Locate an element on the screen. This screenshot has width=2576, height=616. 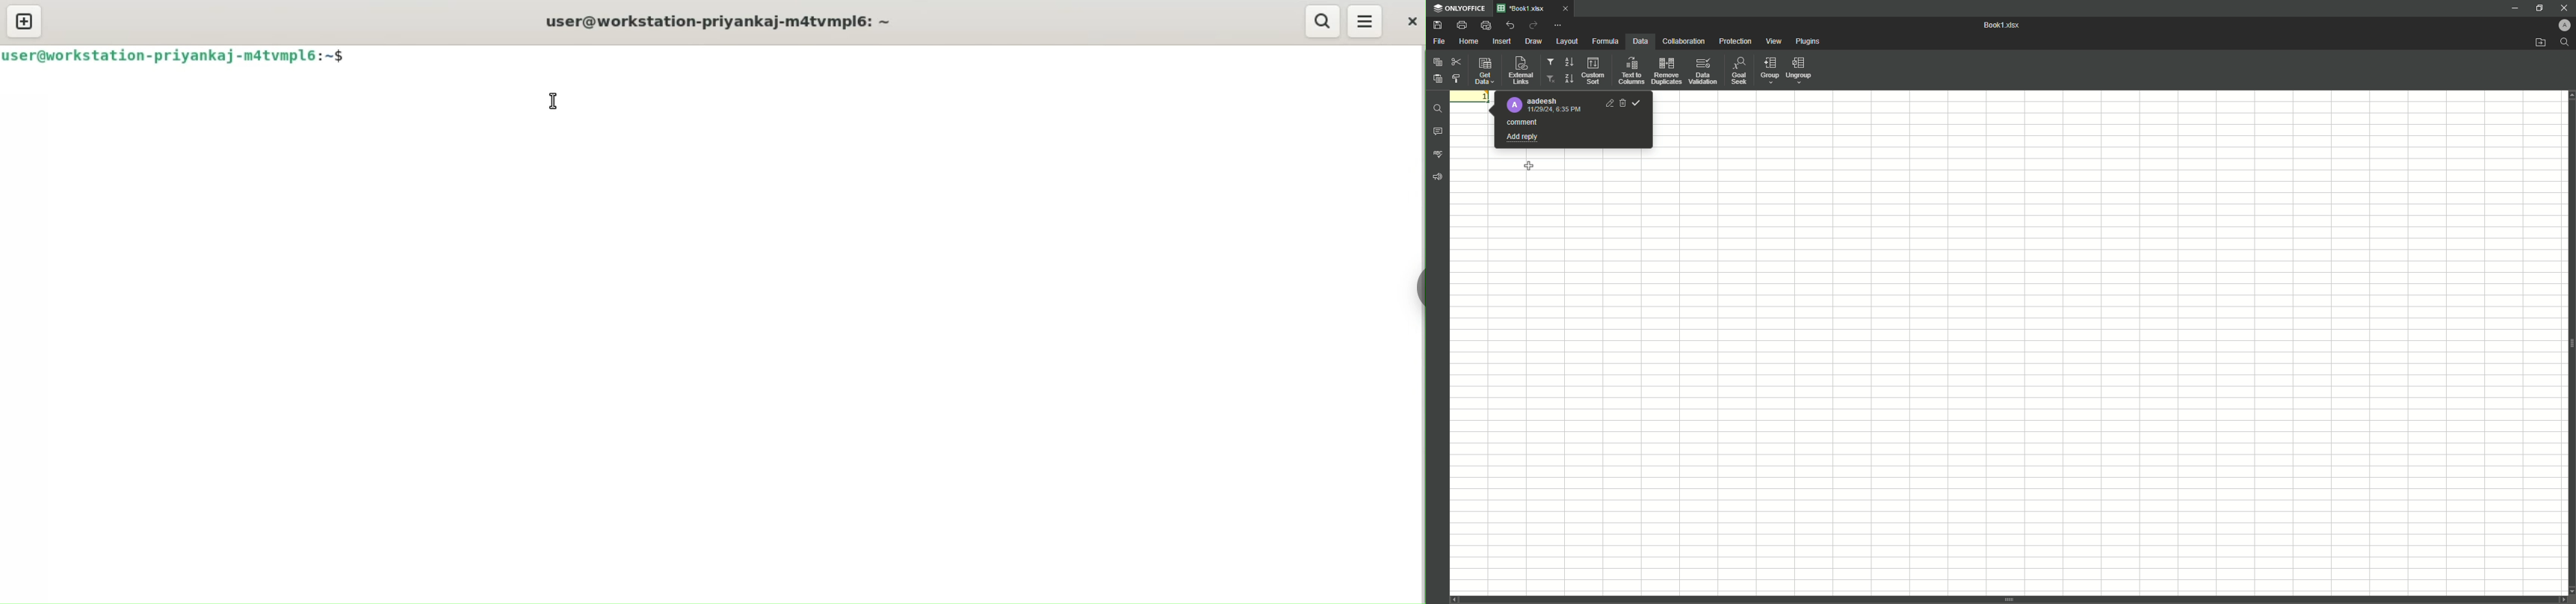
Paste is located at coordinates (1438, 62).